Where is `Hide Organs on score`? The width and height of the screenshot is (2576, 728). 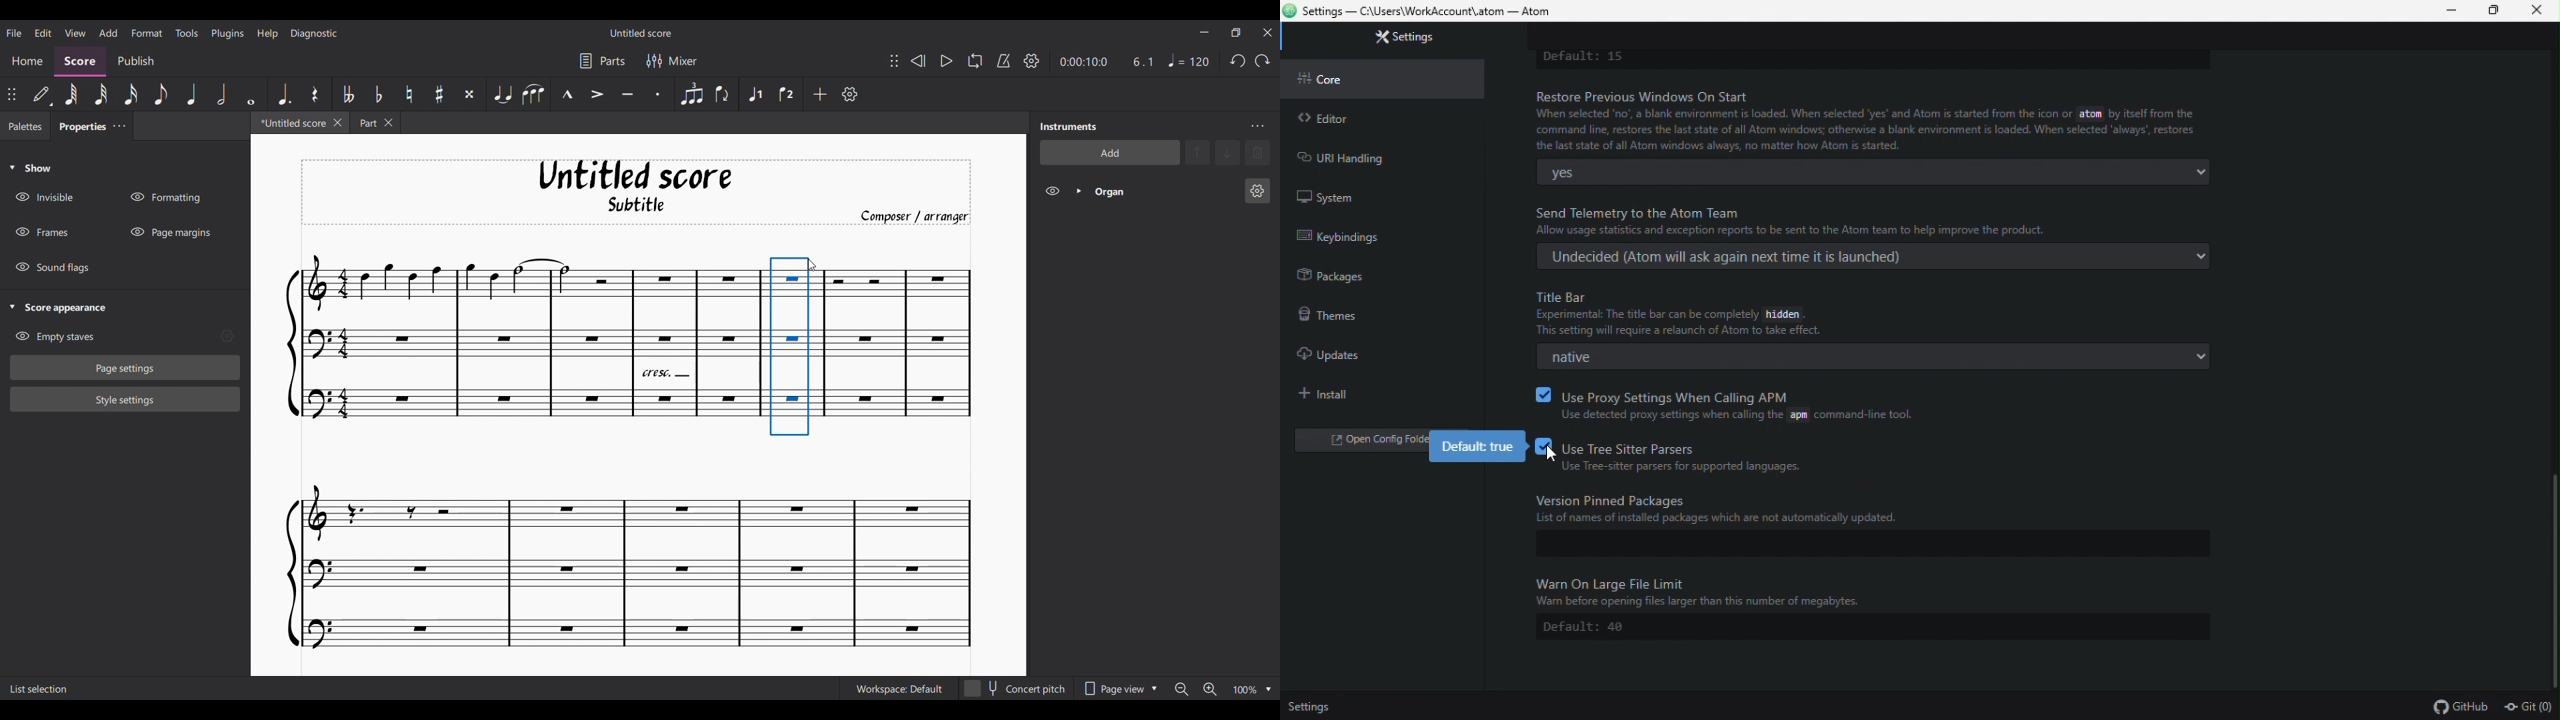 Hide Organs on score is located at coordinates (1052, 191).